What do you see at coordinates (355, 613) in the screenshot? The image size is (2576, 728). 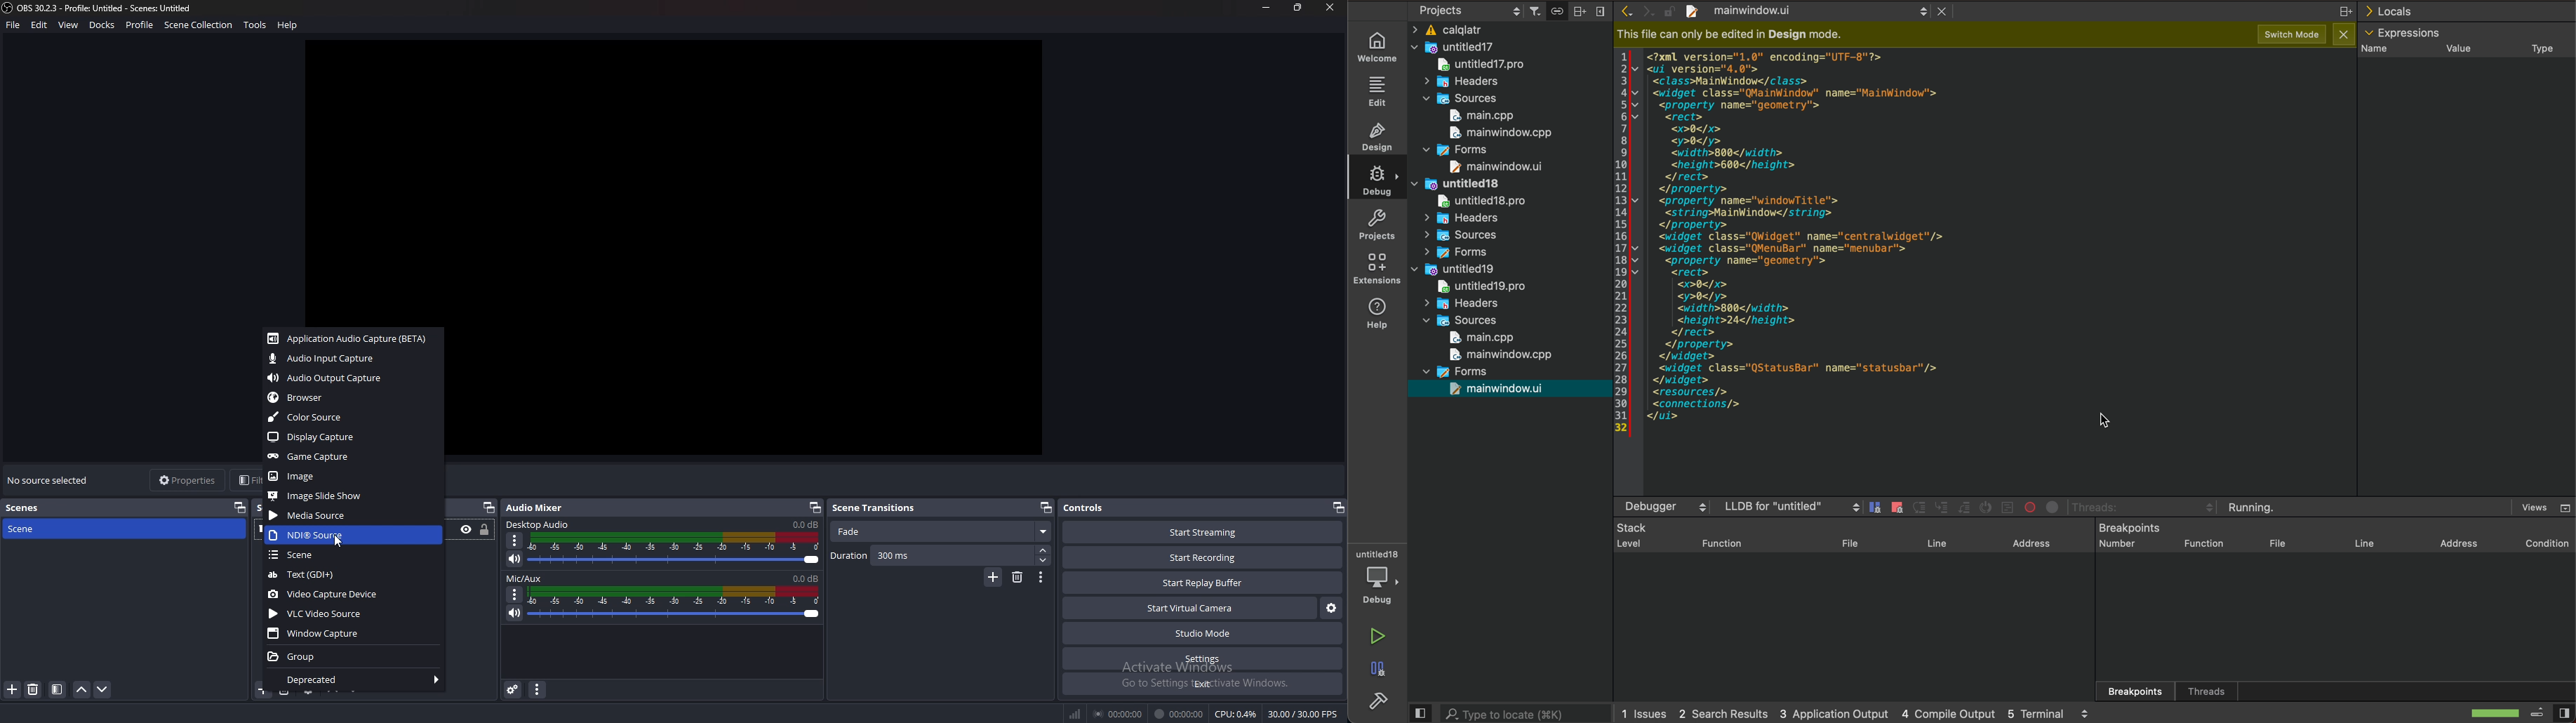 I see `vlc video source` at bounding box center [355, 613].